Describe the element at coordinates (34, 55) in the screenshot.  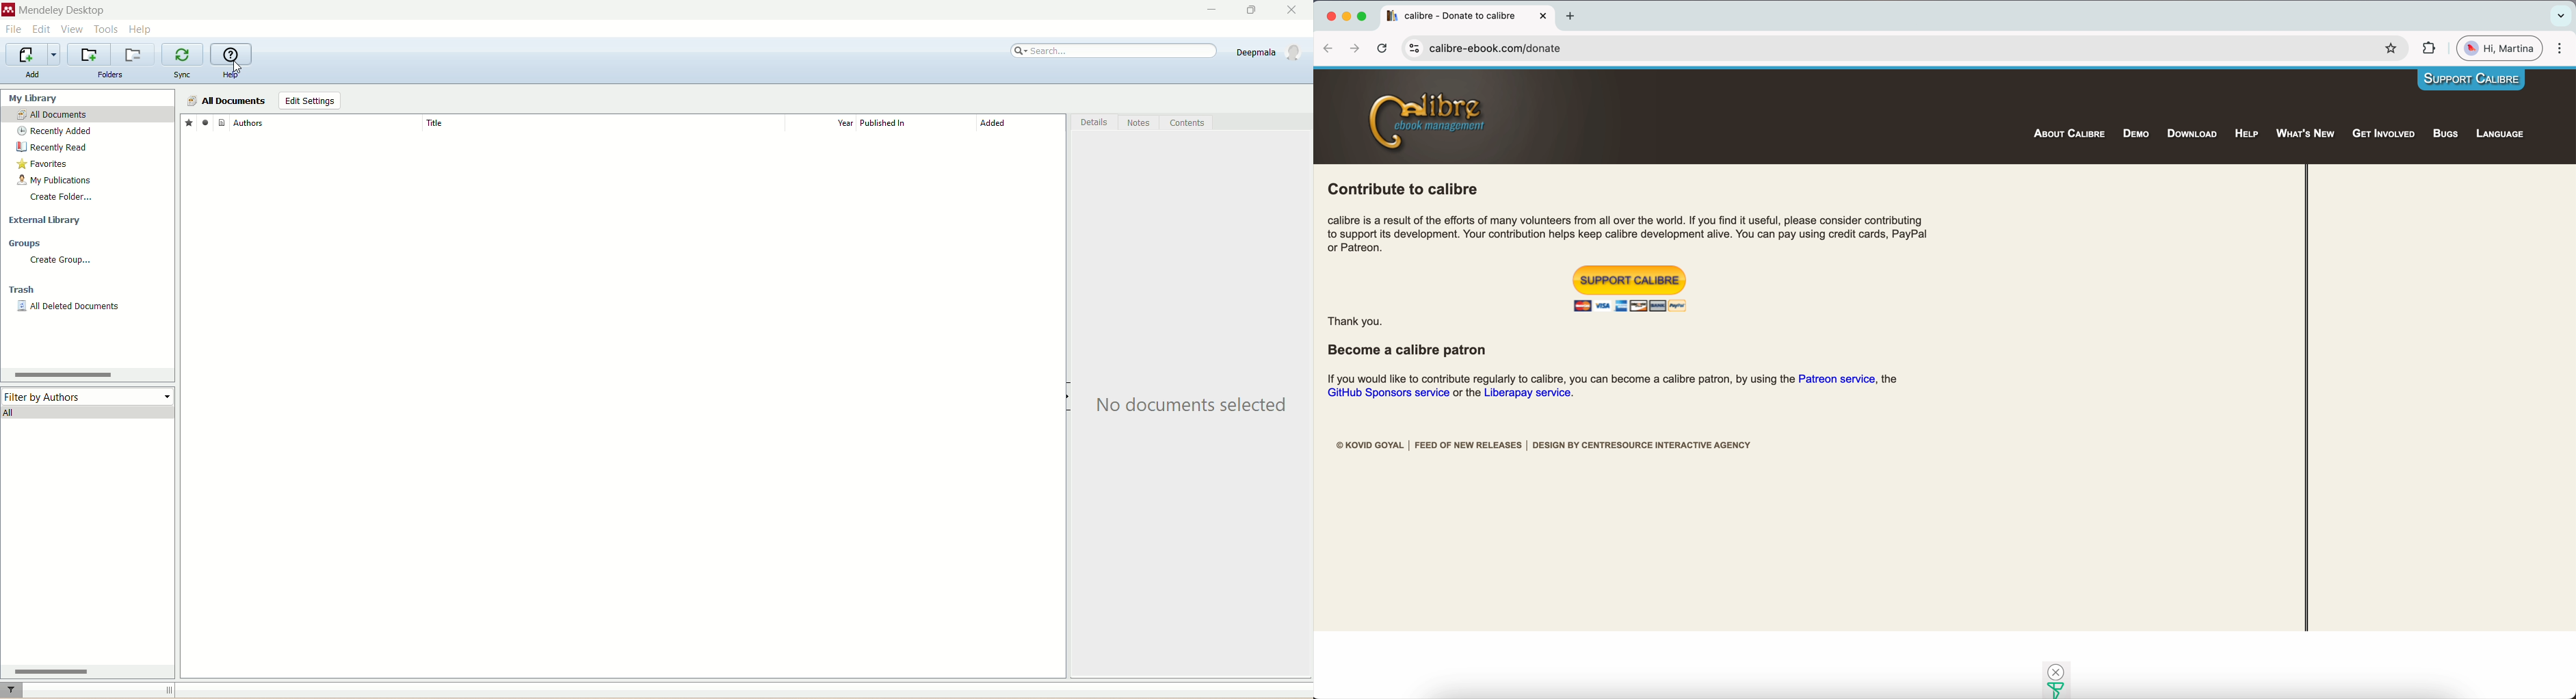
I see `import` at that location.